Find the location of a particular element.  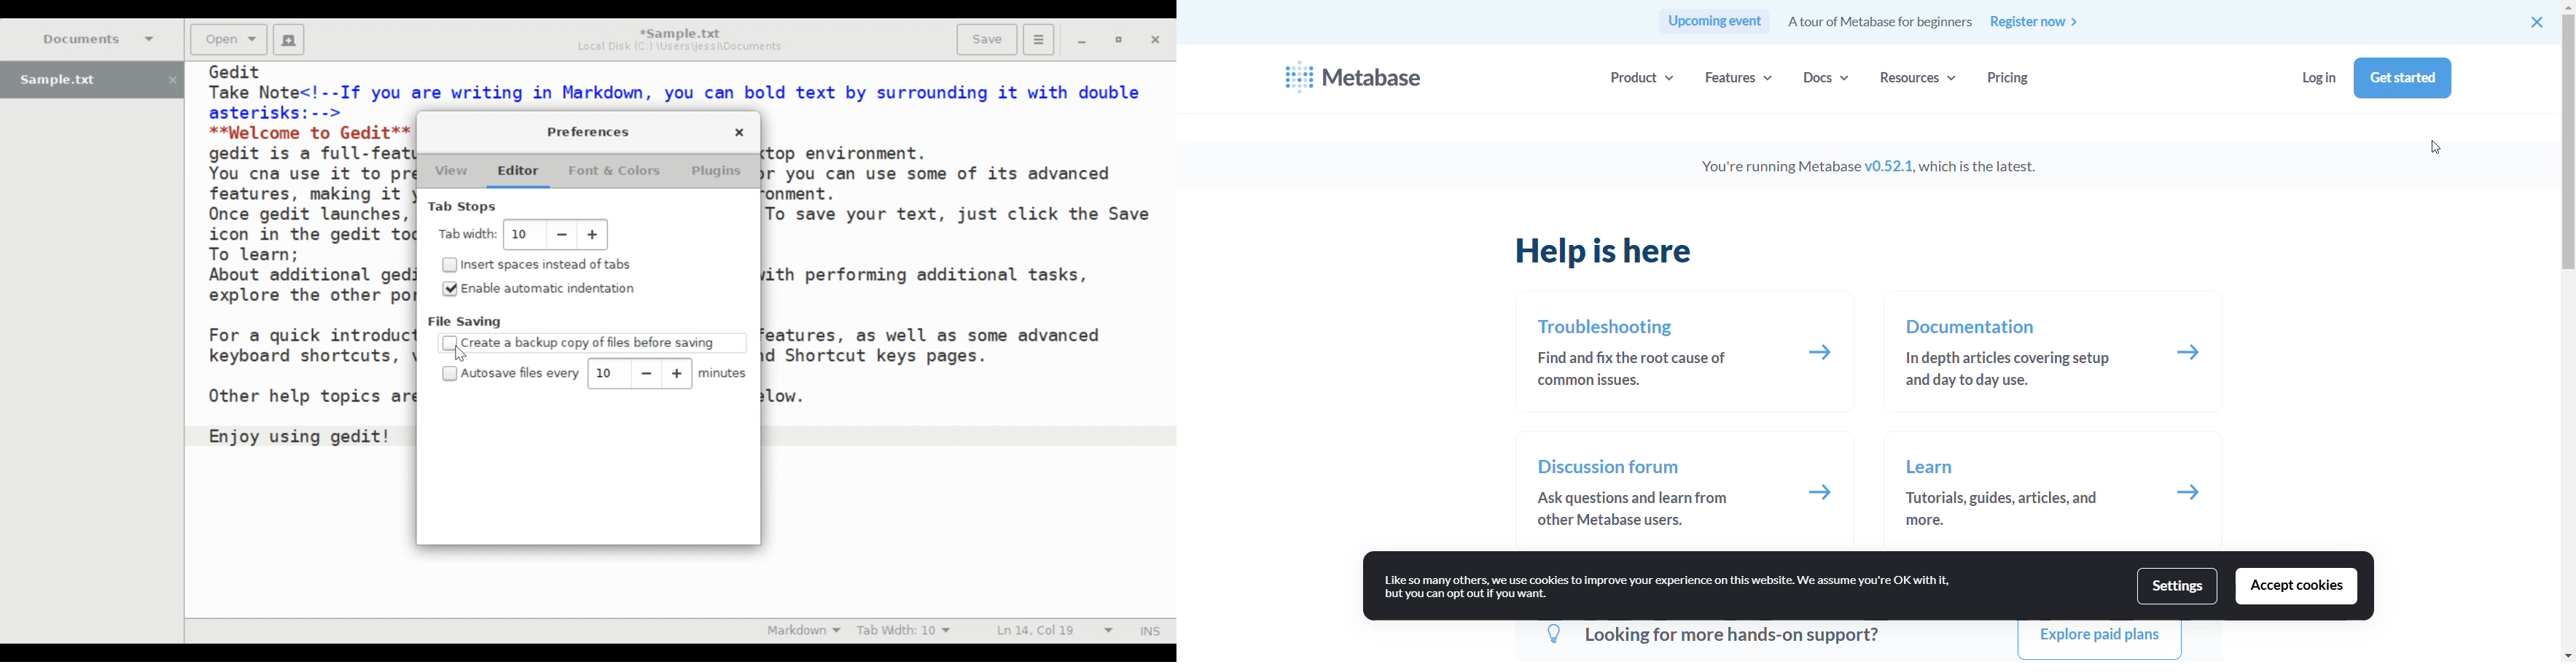

metabase  is located at coordinates (1378, 79).